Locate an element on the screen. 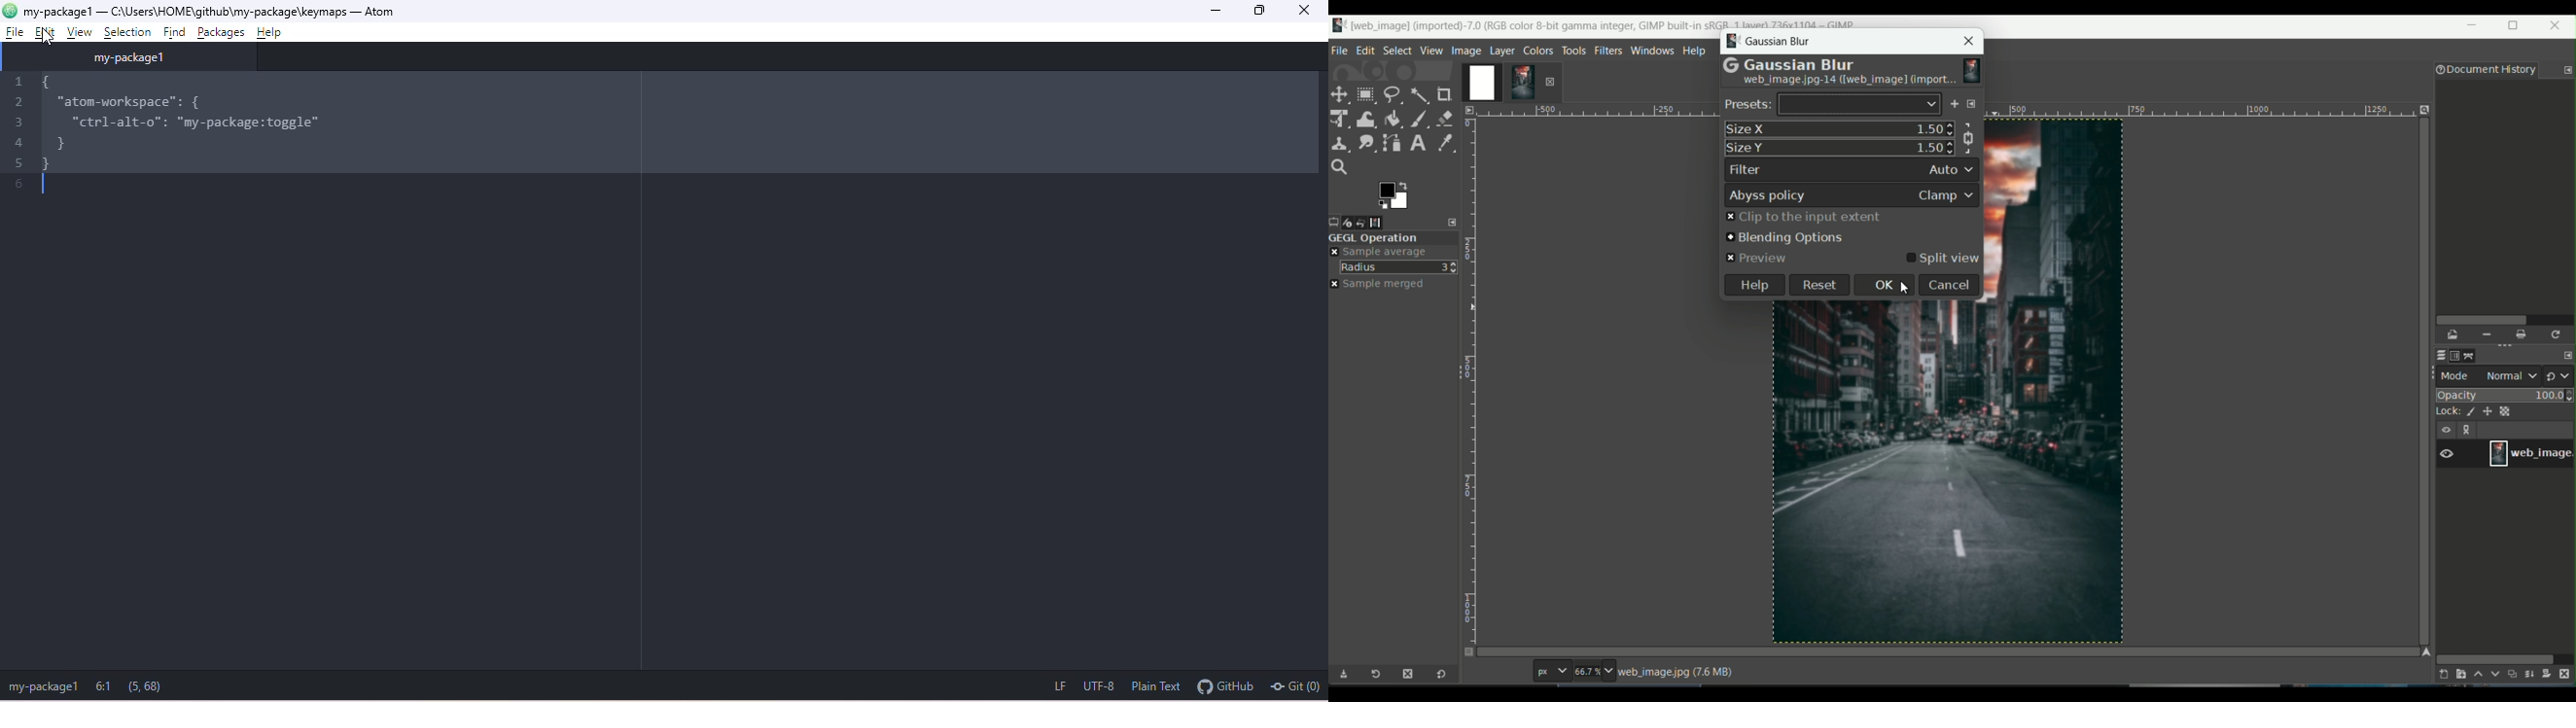 This screenshot has width=2576, height=728. select tab is located at coordinates (1397, 49).